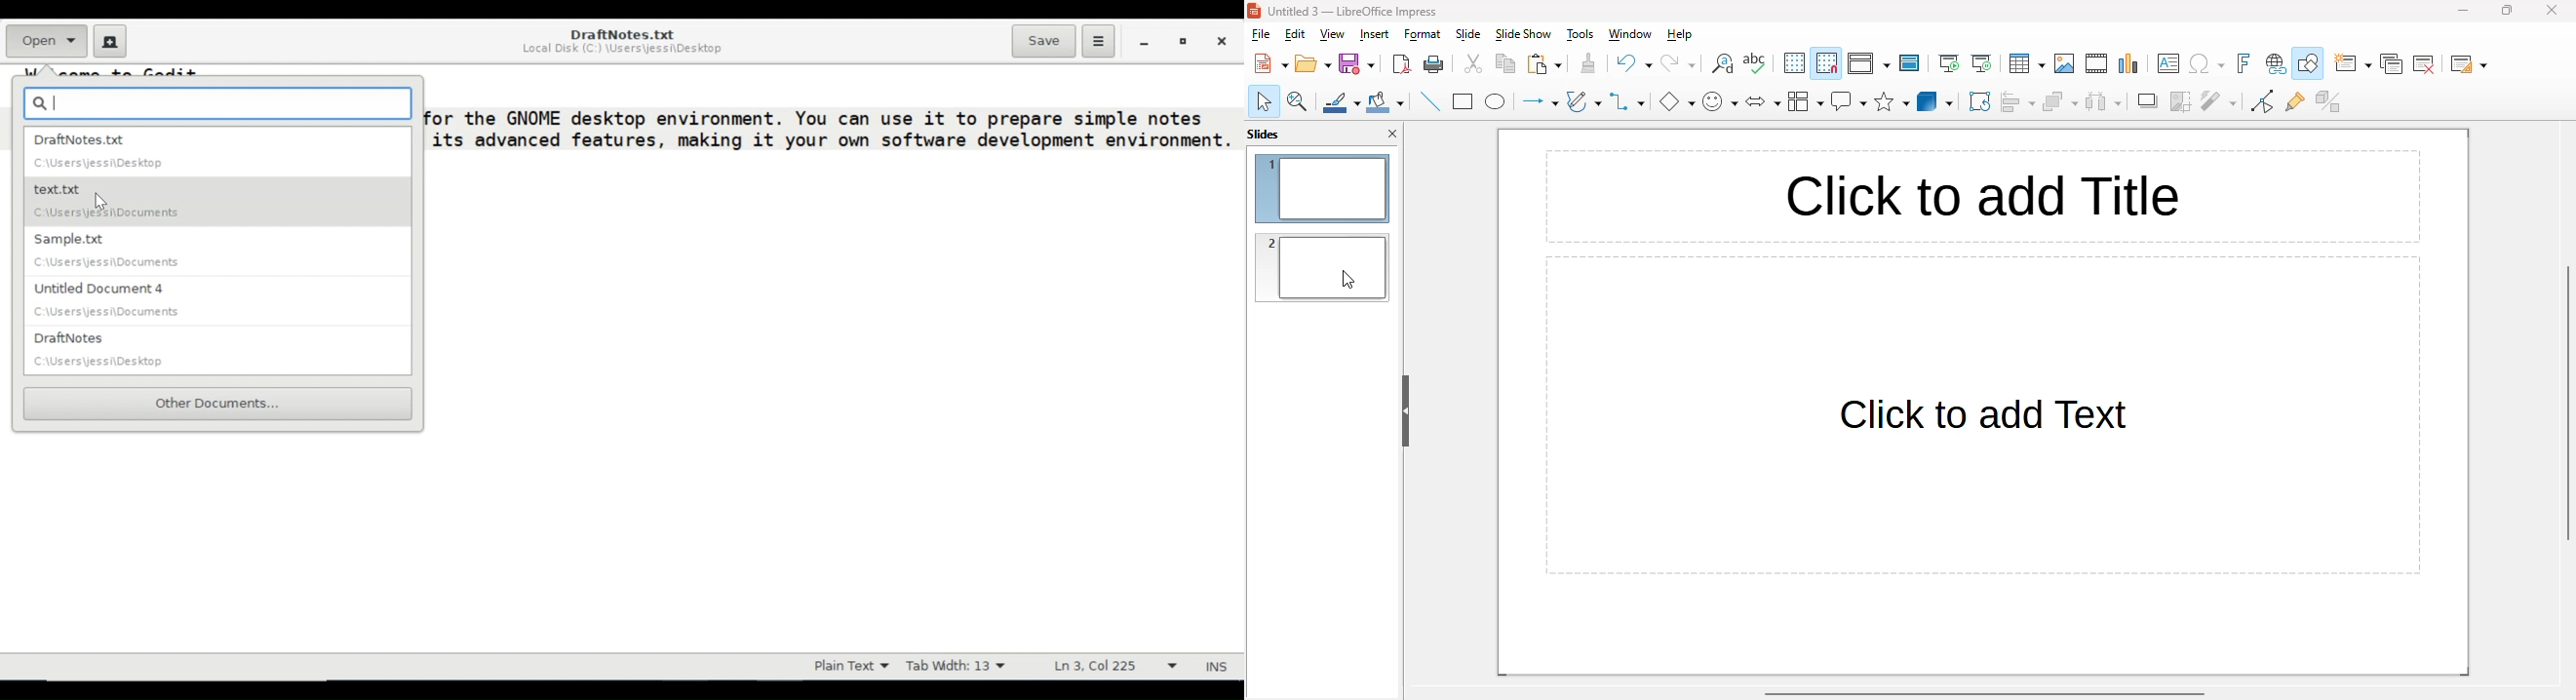 The height and width of the screenshot is (700, 2576). Describe the element at coordinates (1435, 65) in the screenshot. I see `print` at that location.